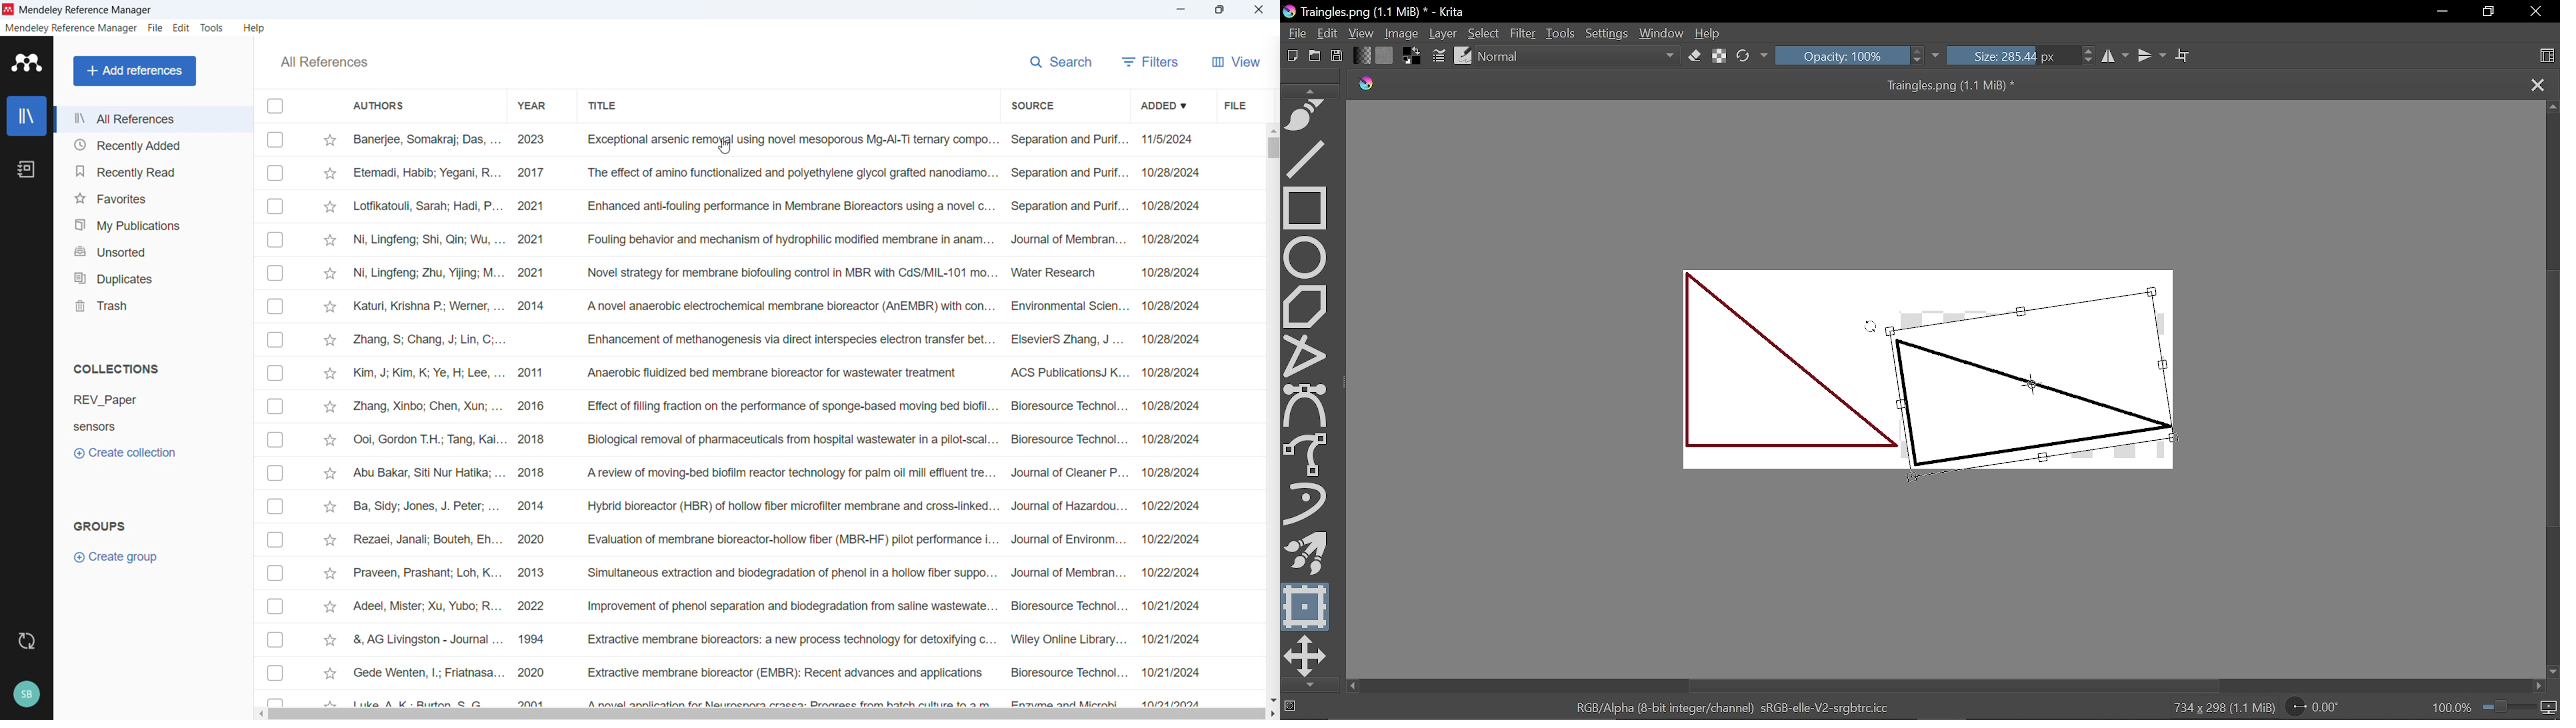  I want to click on Freehand brush tool, so click(1309, 455).